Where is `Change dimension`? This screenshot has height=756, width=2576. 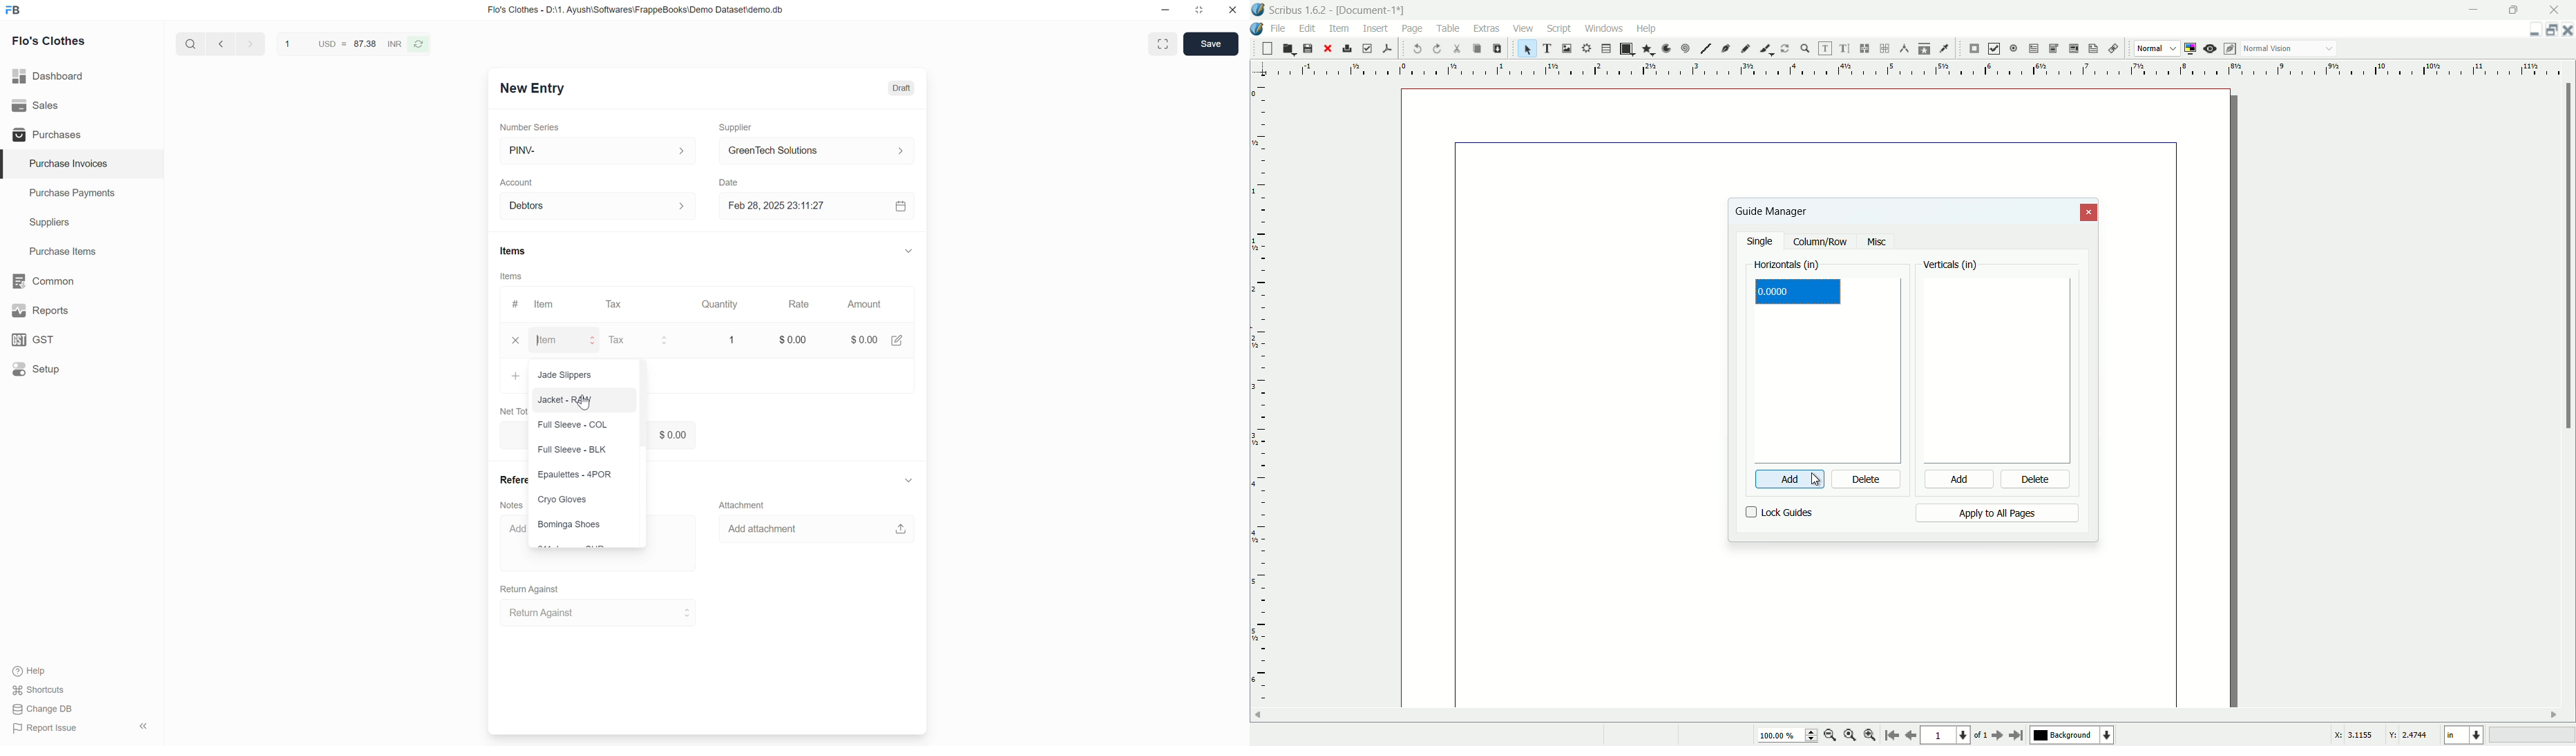 Change dimension is located at coordinates (1199, 10).